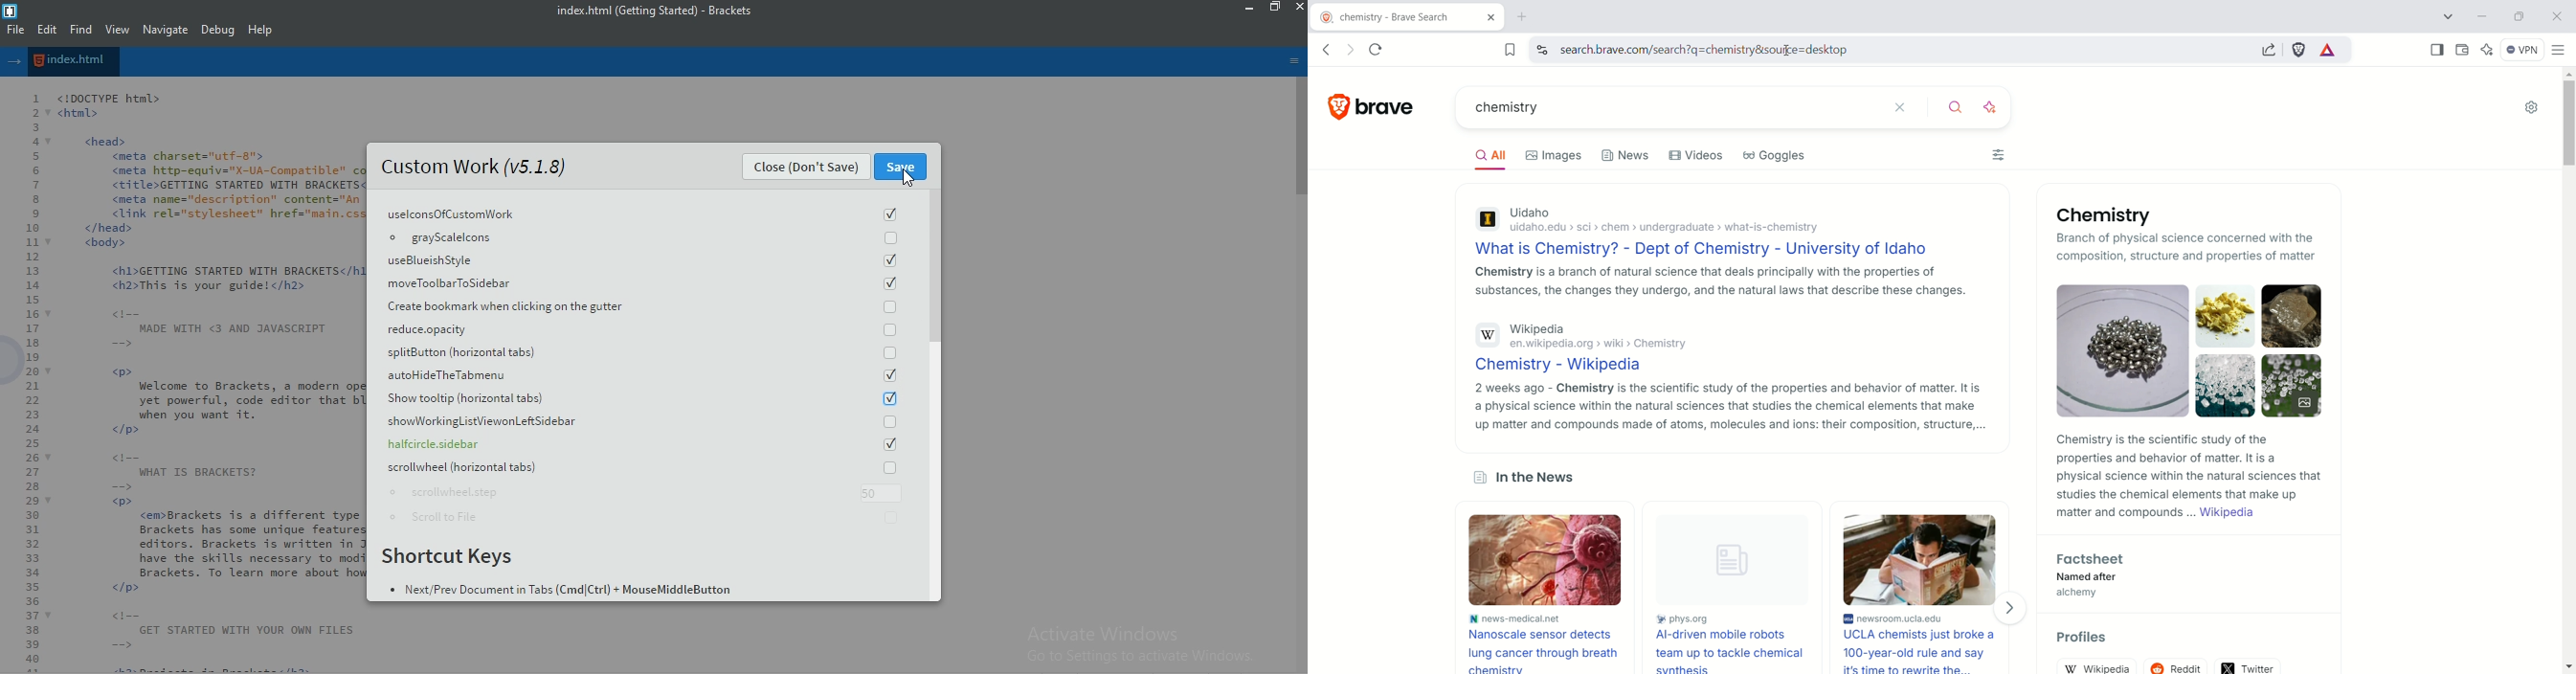  Describe the element at coordinates (1736, 652) in the screenshot. I see `AI-driven mobile robots team up to tackle chemical synthesis` at that location.